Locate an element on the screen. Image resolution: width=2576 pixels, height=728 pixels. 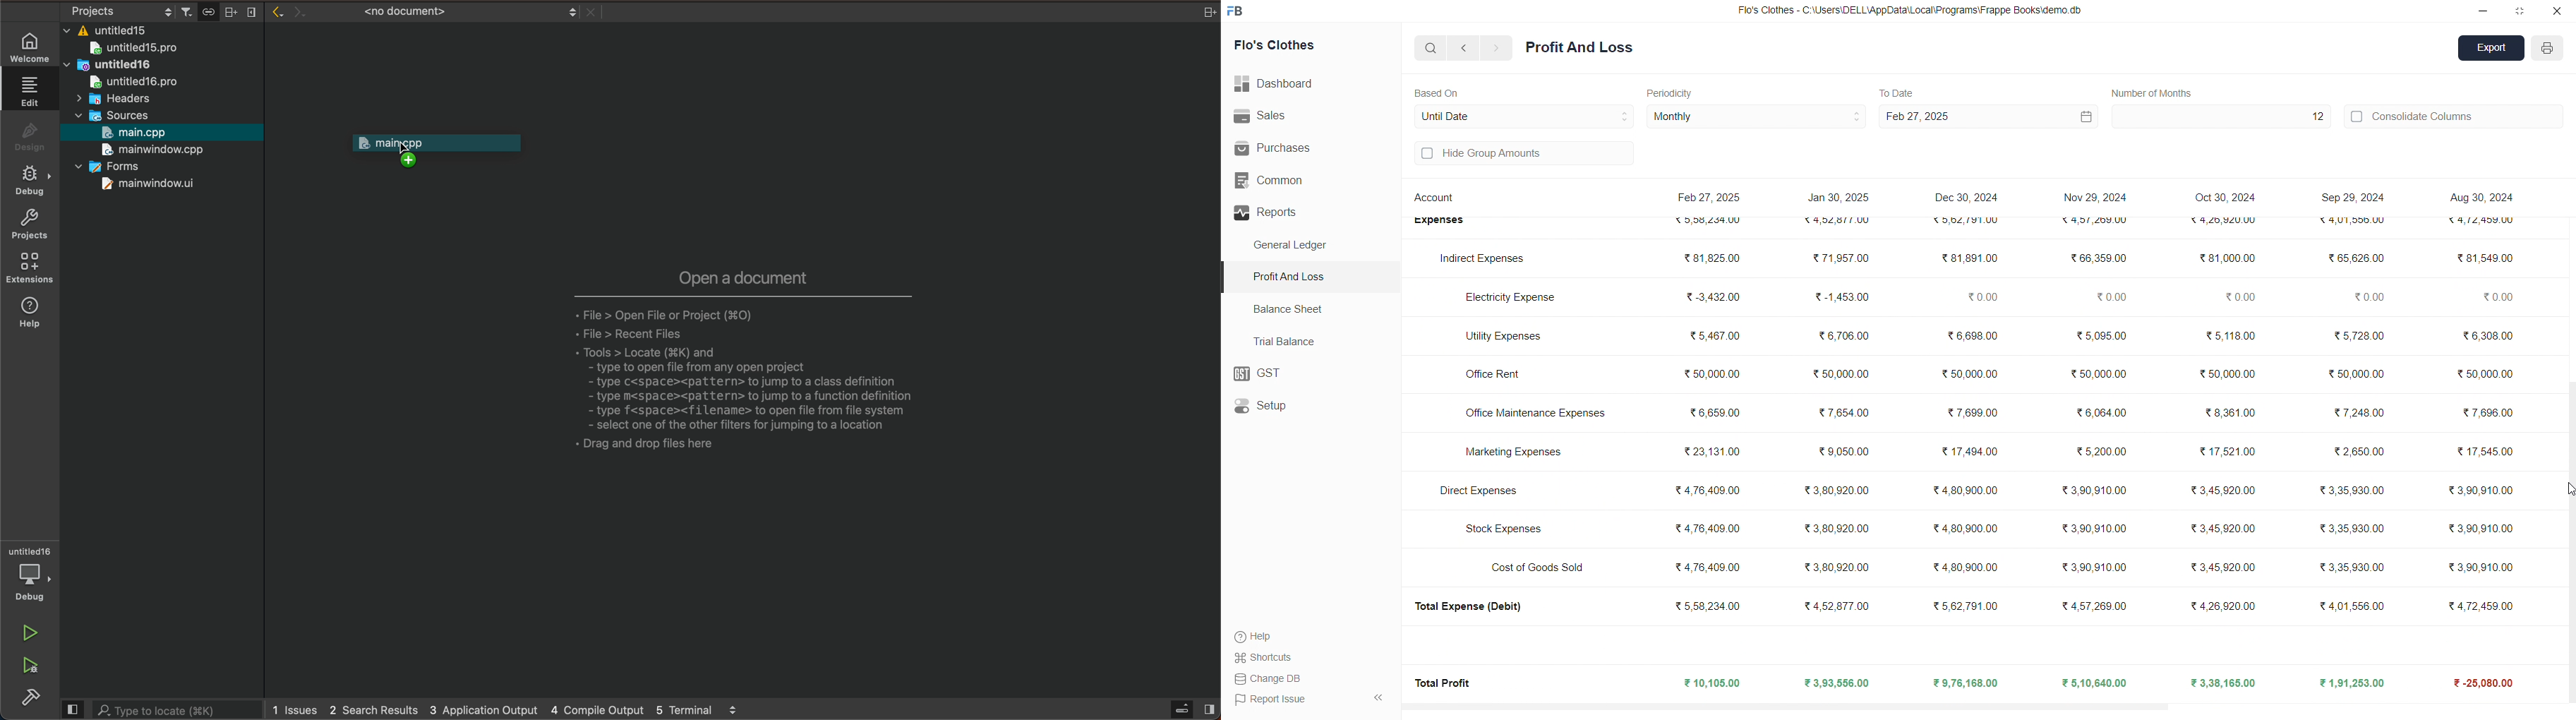
key up is located at coordinates (442, 147).